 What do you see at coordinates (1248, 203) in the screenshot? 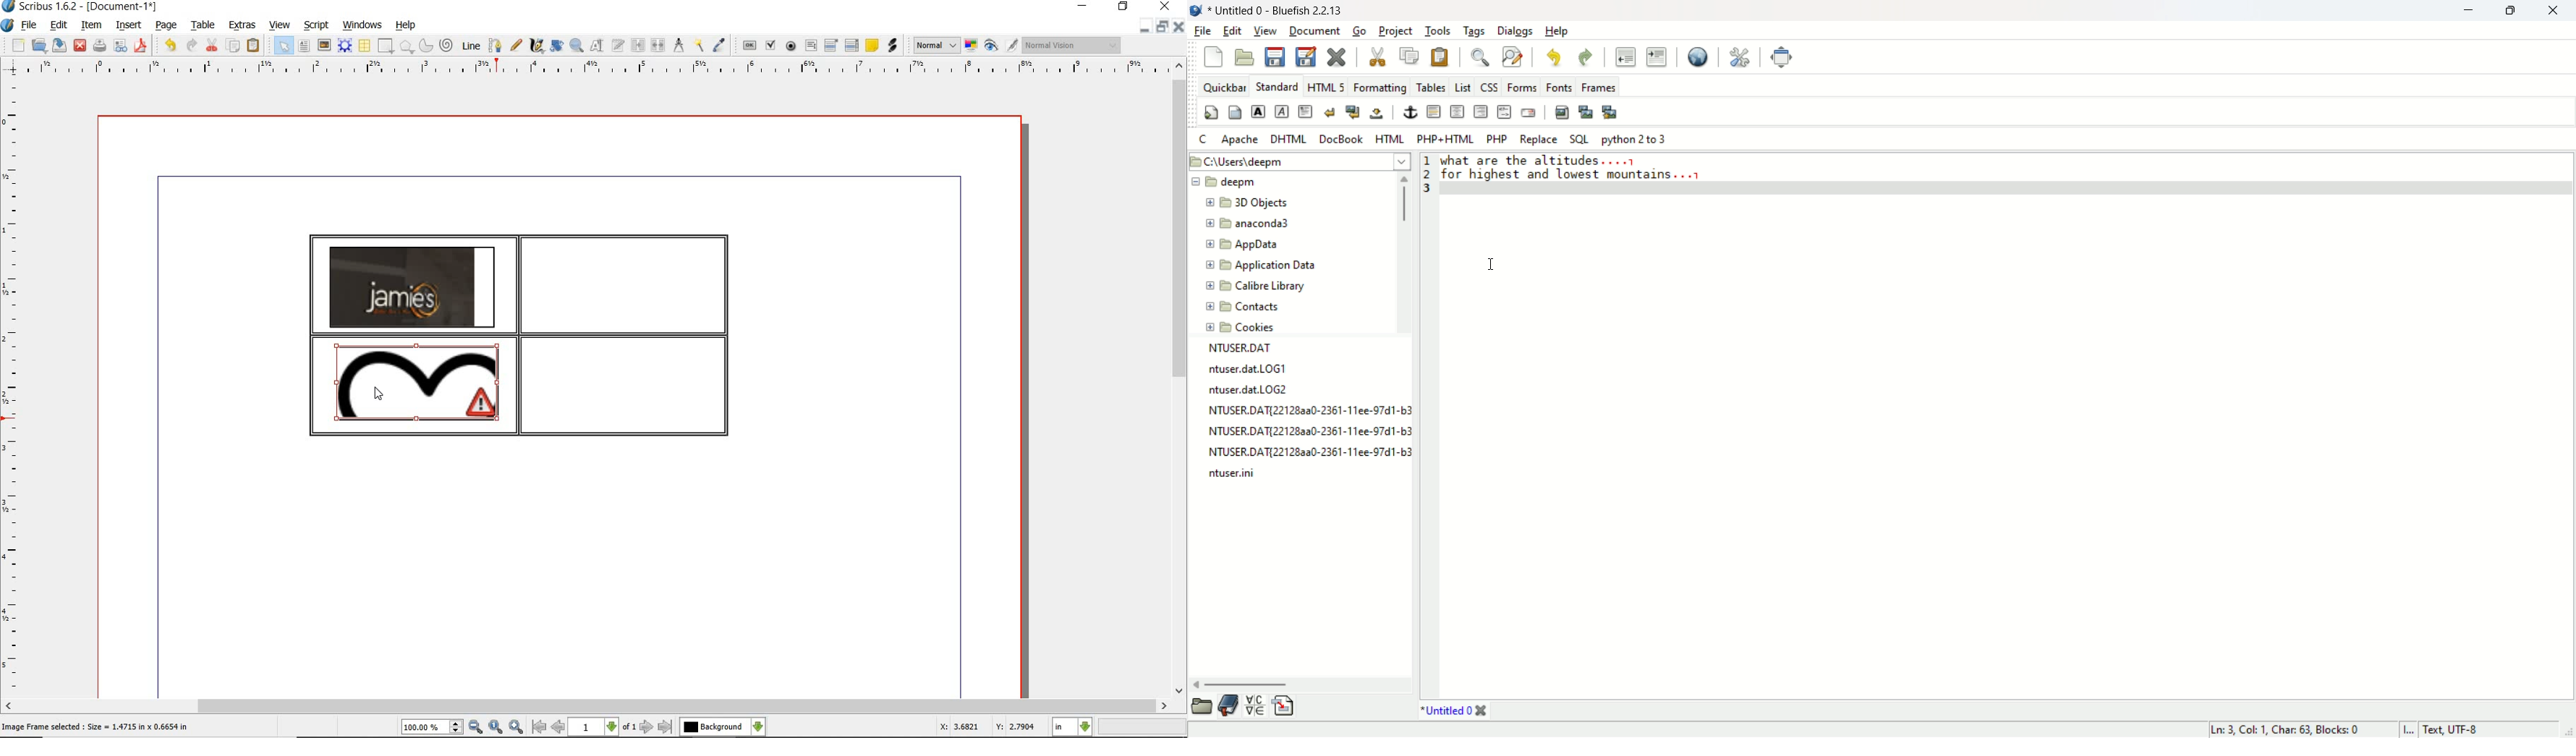
I see `3D objects` at bounding box center [1248, 203].